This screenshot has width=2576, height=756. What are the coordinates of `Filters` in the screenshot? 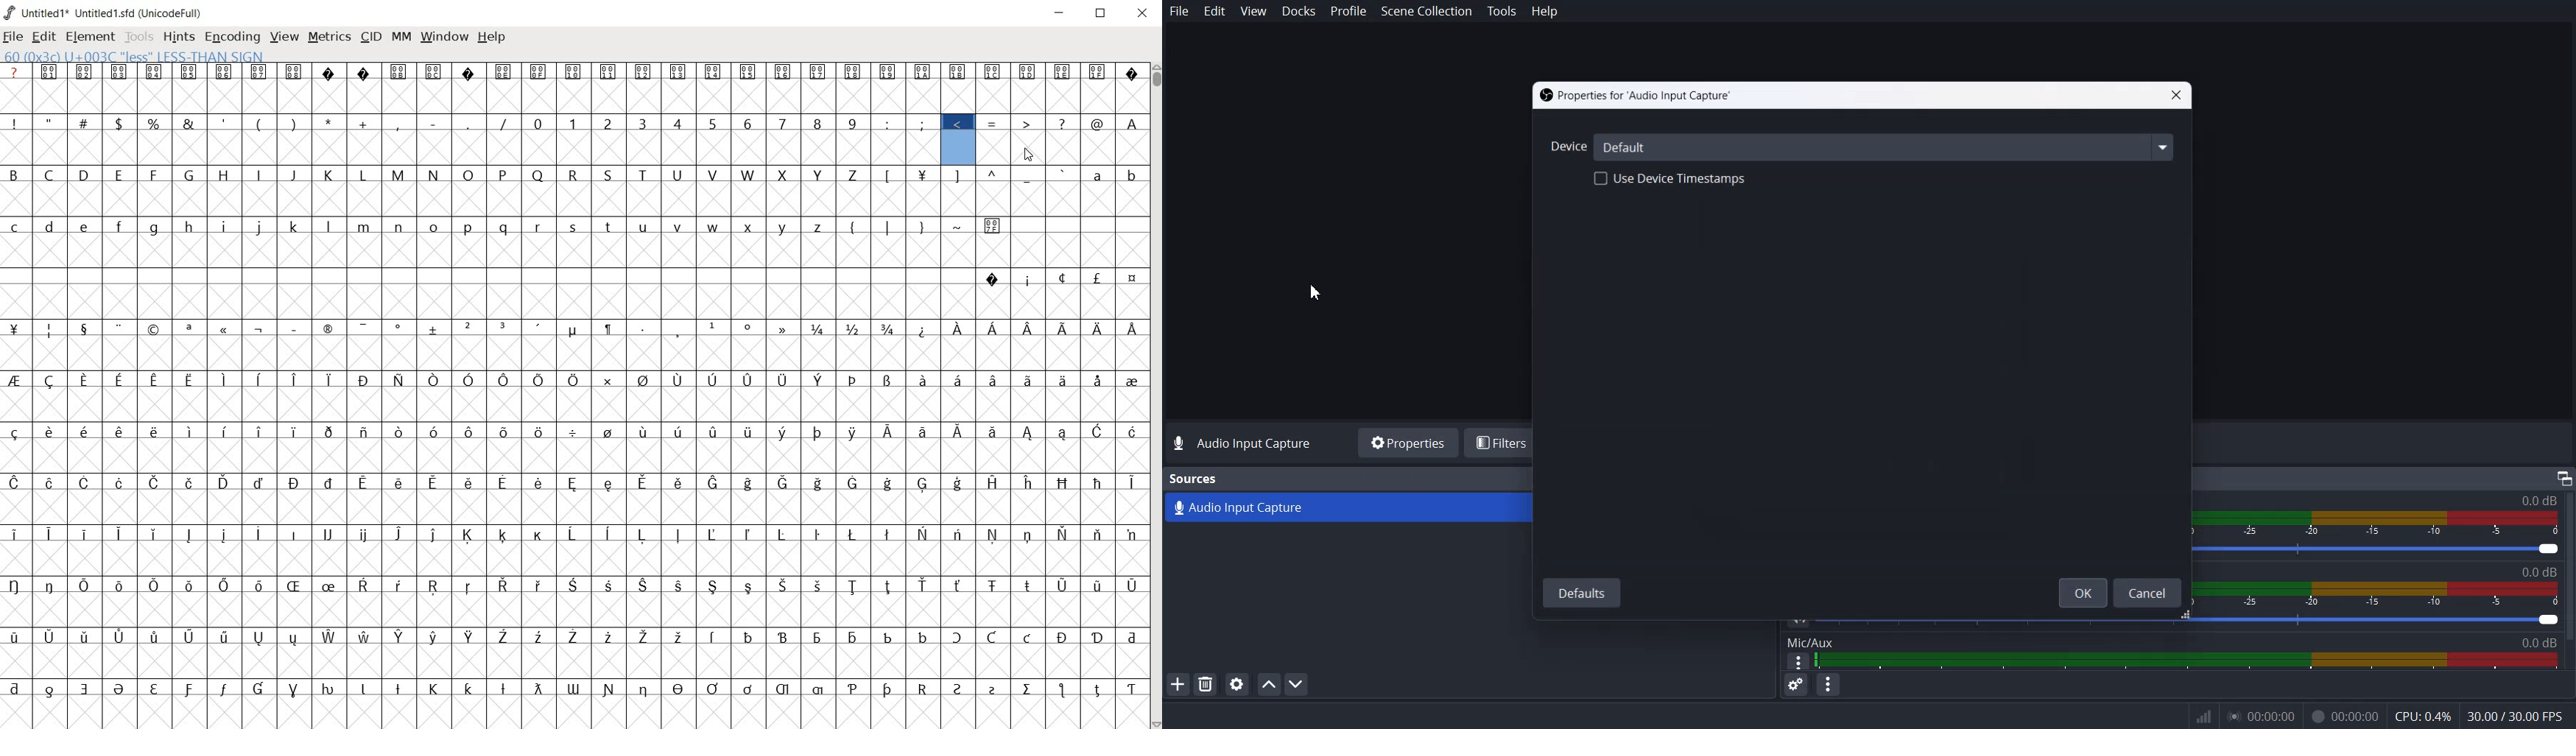 It's located at (1503, 442).